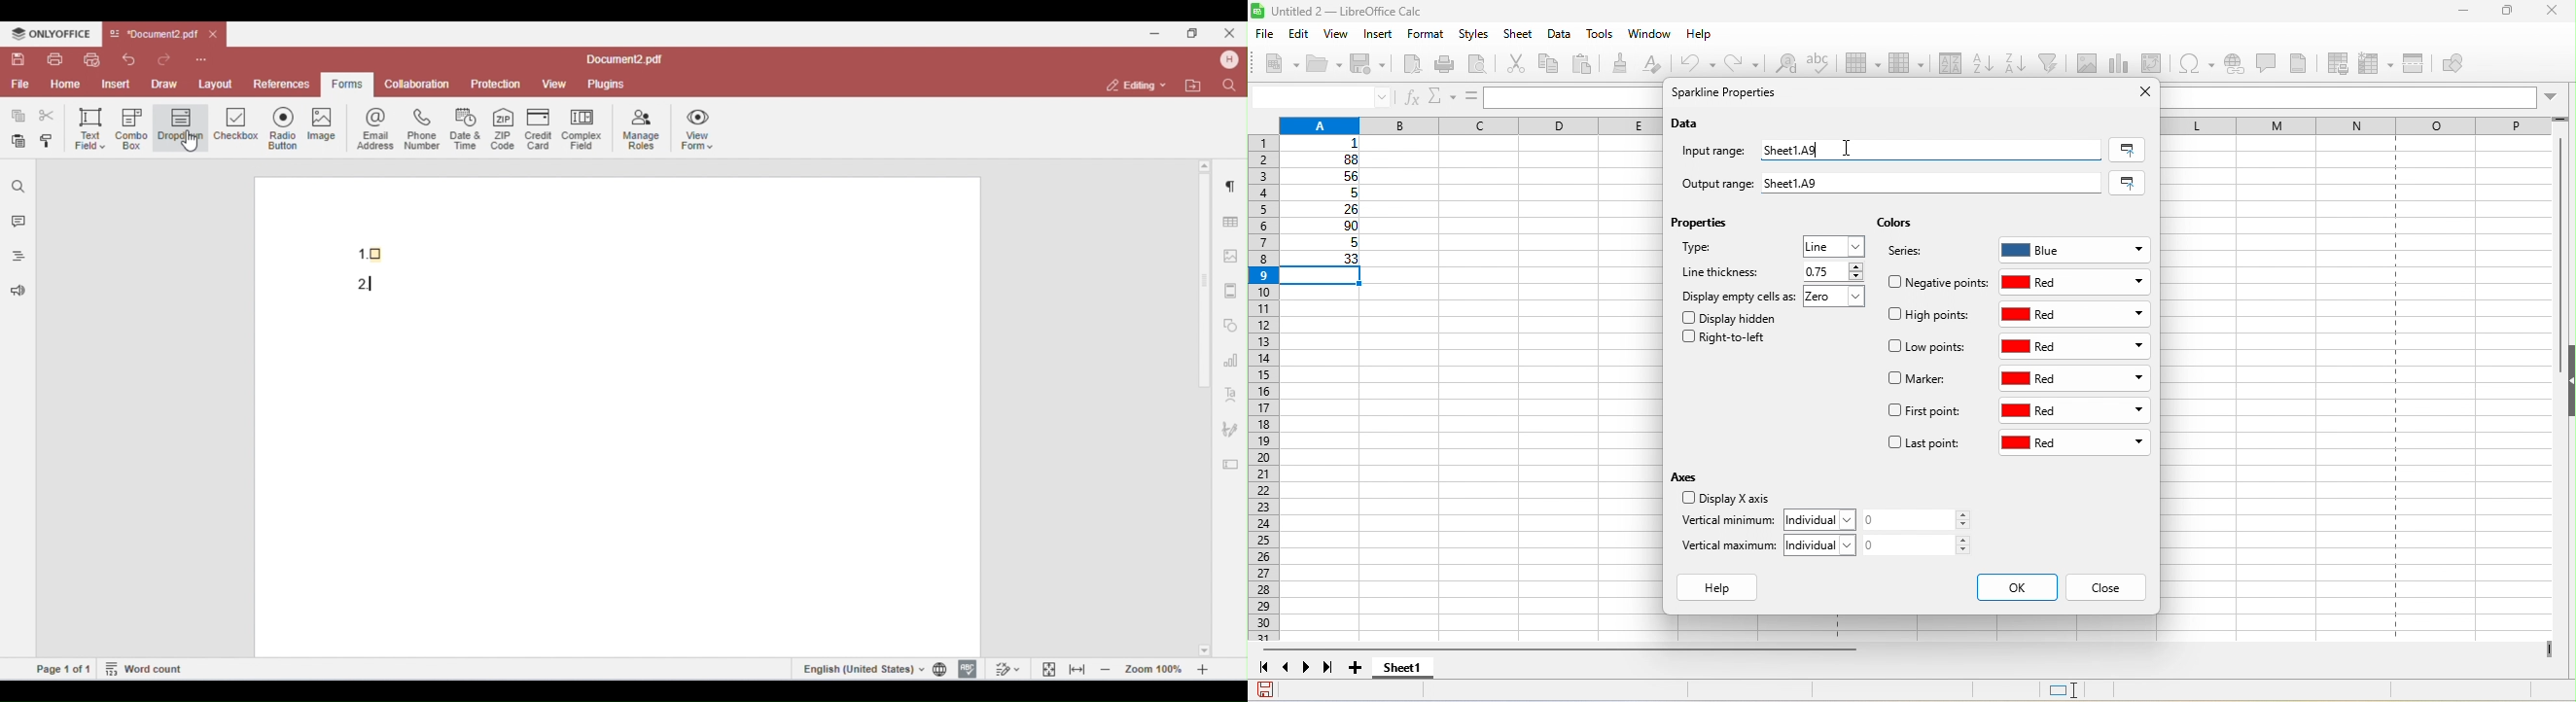 The height and width of the screenshot is (728, 2576). What do you see at coordinates (1824, 518) in the screenshot?
I see `individual` at bounding box center [1824, 518].